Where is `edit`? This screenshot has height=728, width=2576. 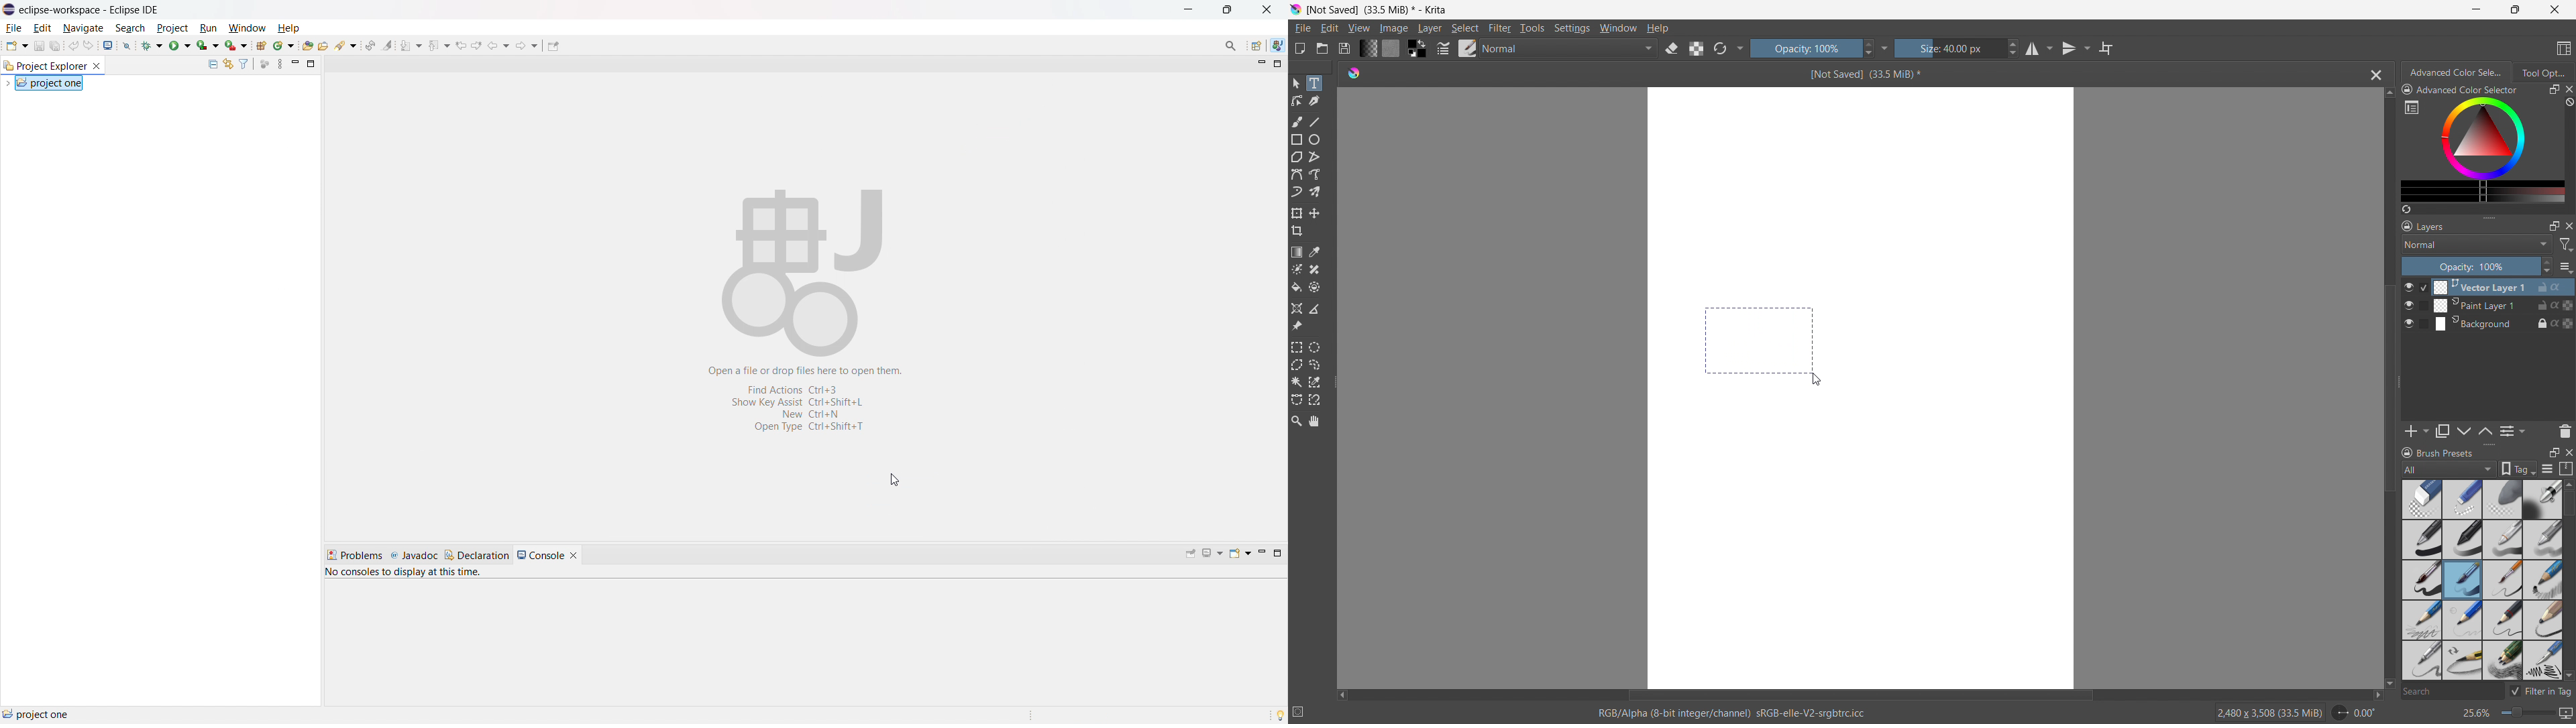 edit is located at coordinates (1329, 29).